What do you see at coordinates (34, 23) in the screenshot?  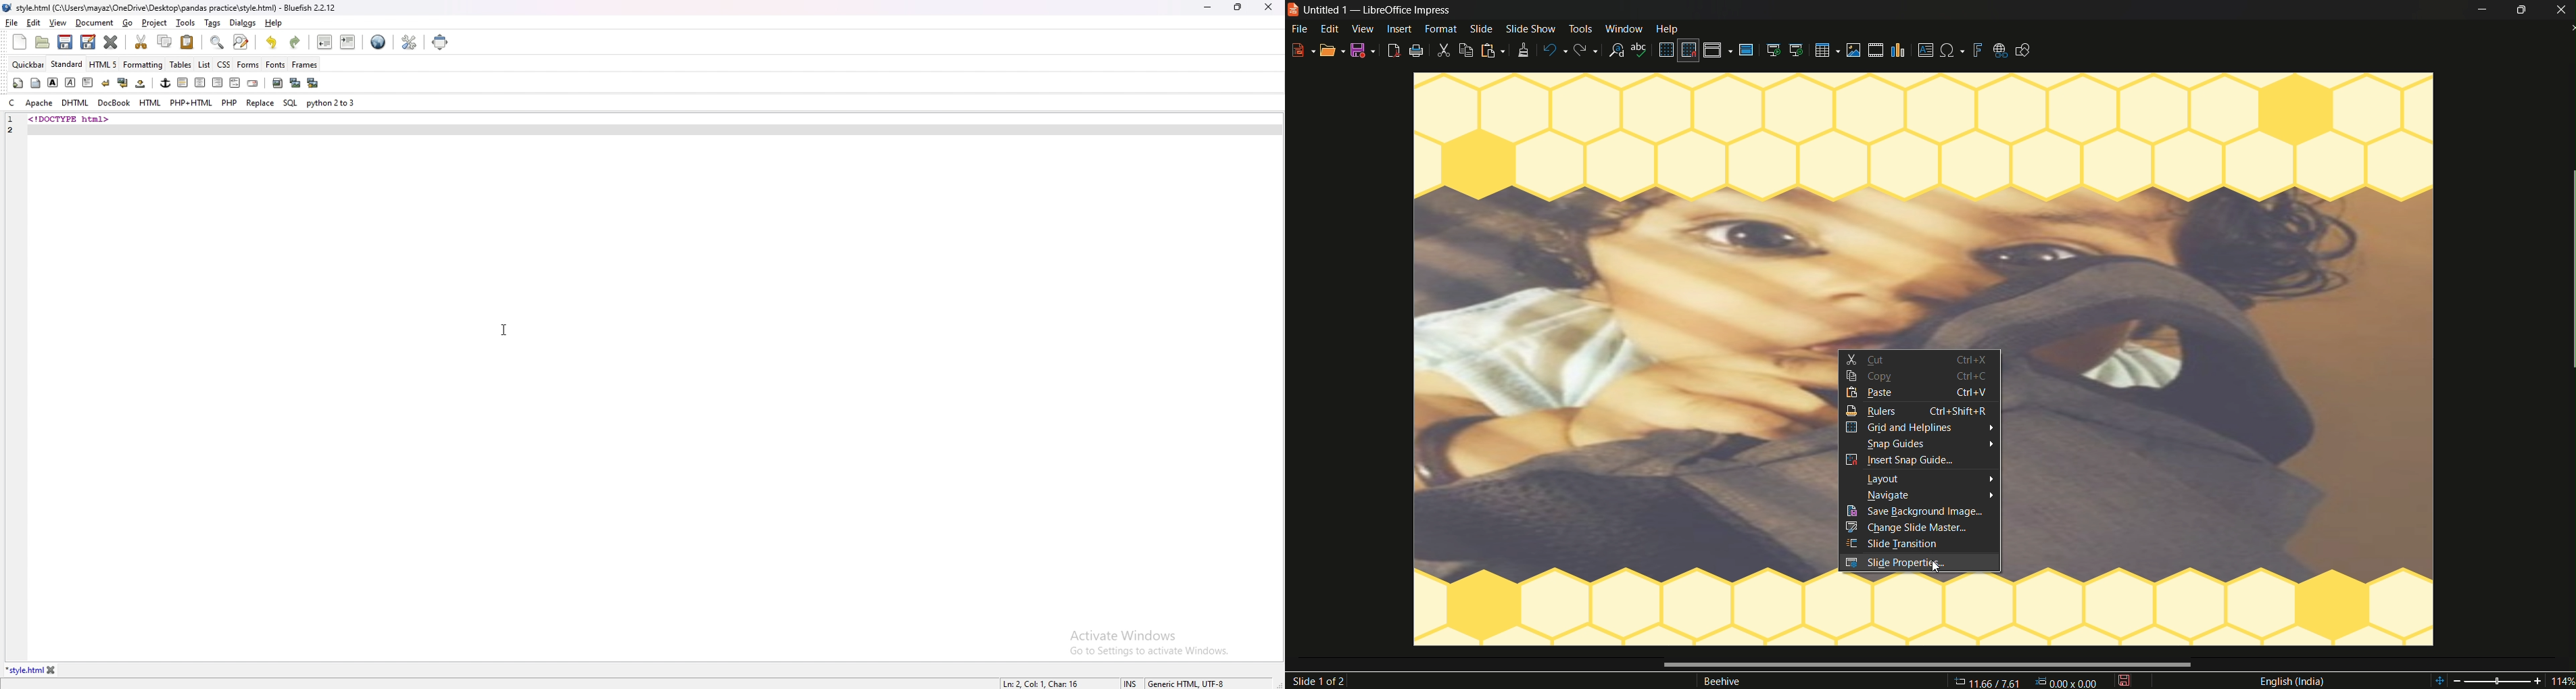 I see `edit` at bounding box center [34, 23].